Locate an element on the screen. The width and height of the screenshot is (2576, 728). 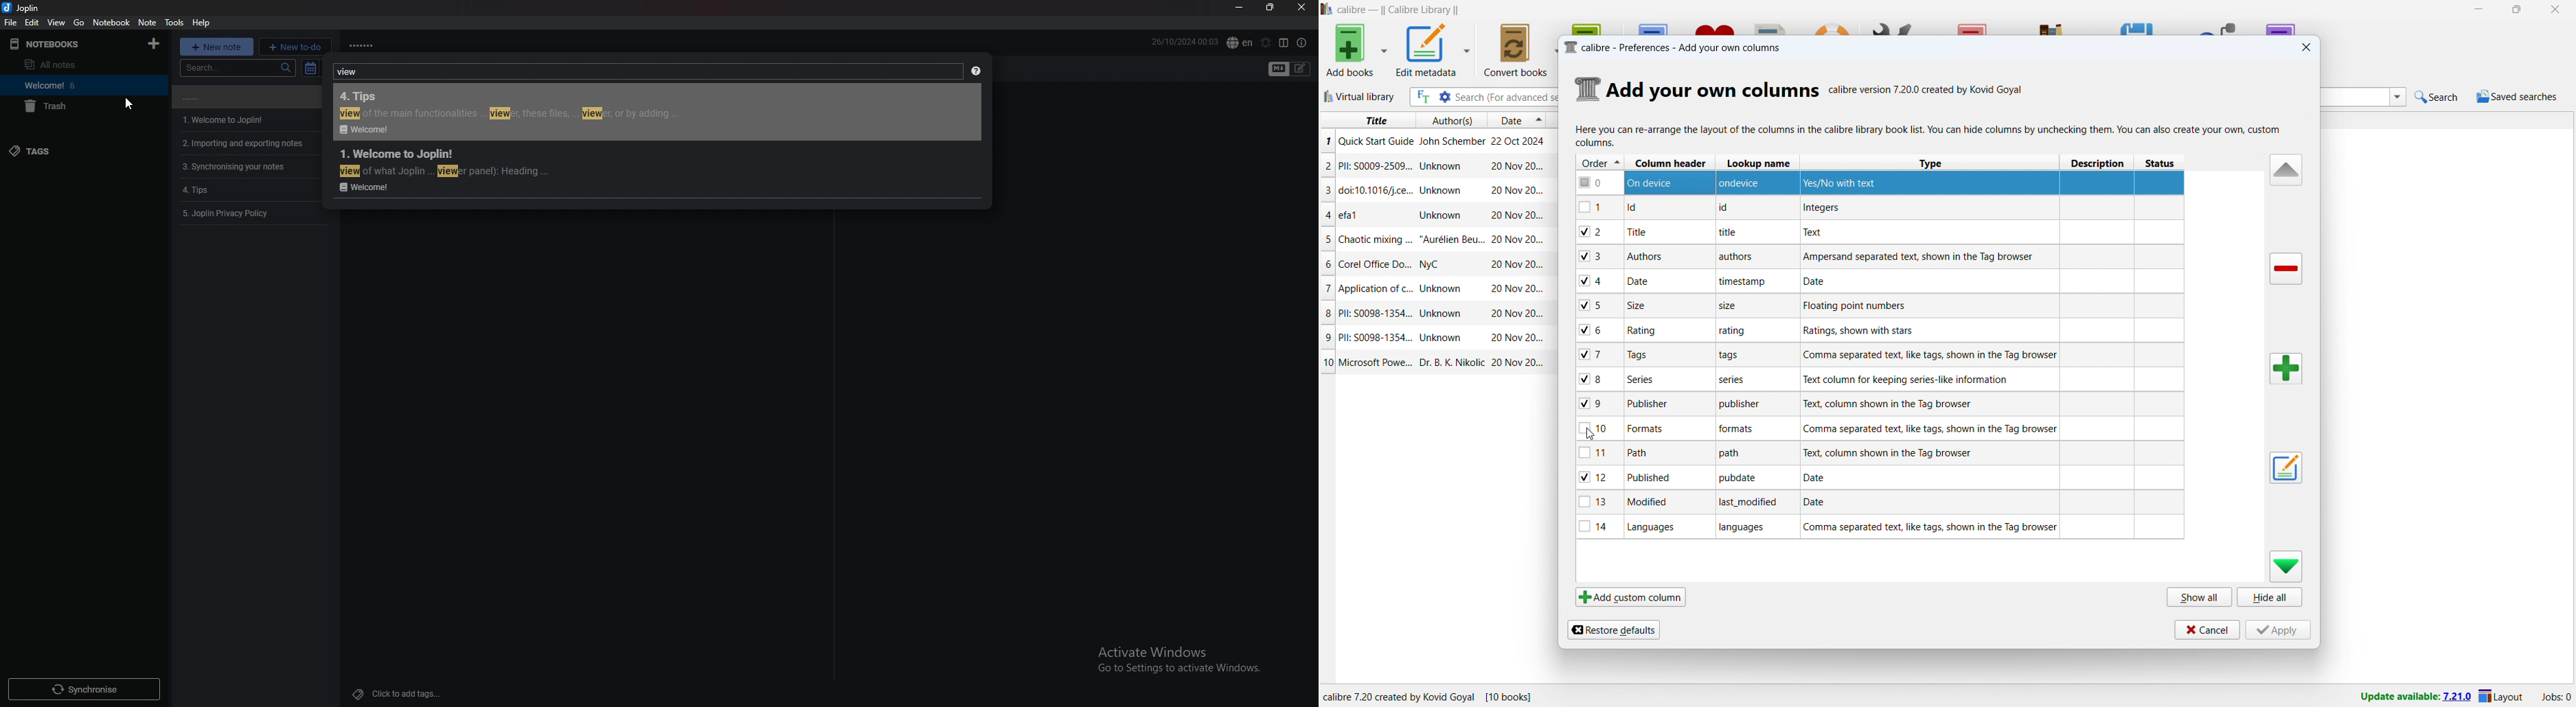
new todo is located at coordinates (295, 47).